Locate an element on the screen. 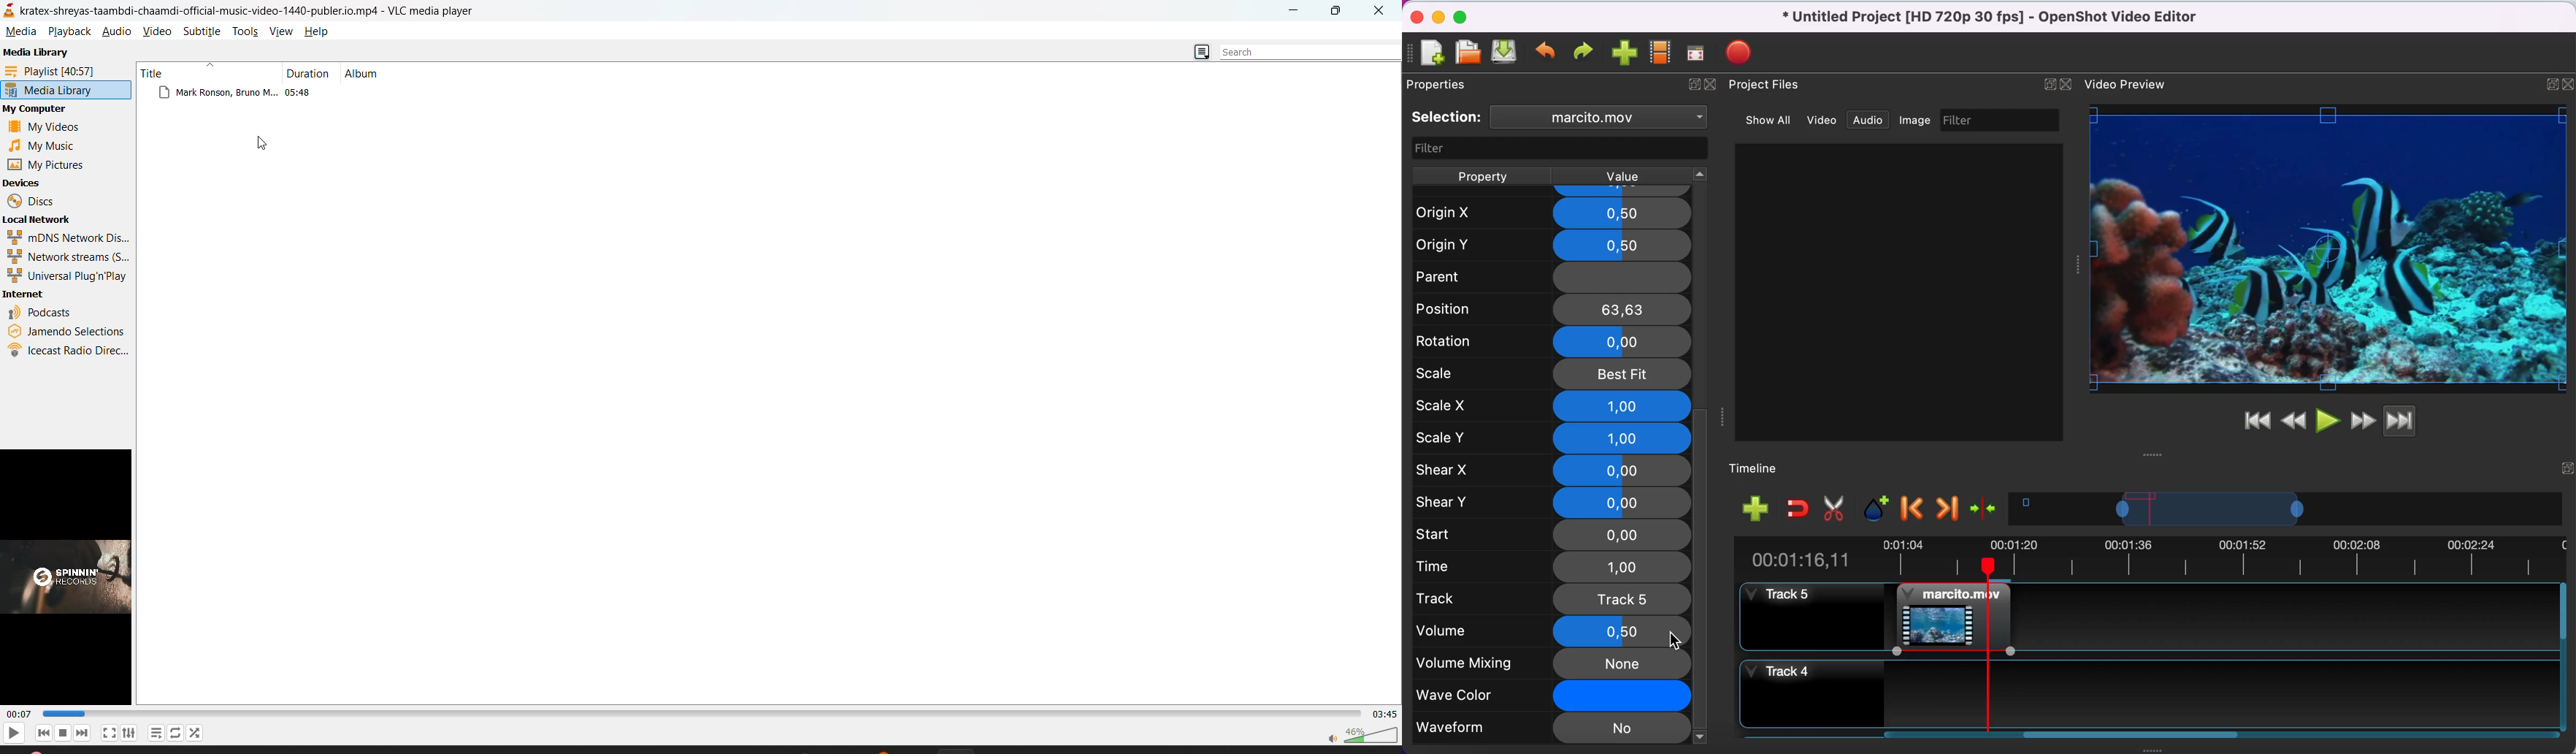  media library is located at coordinates (51, 91).